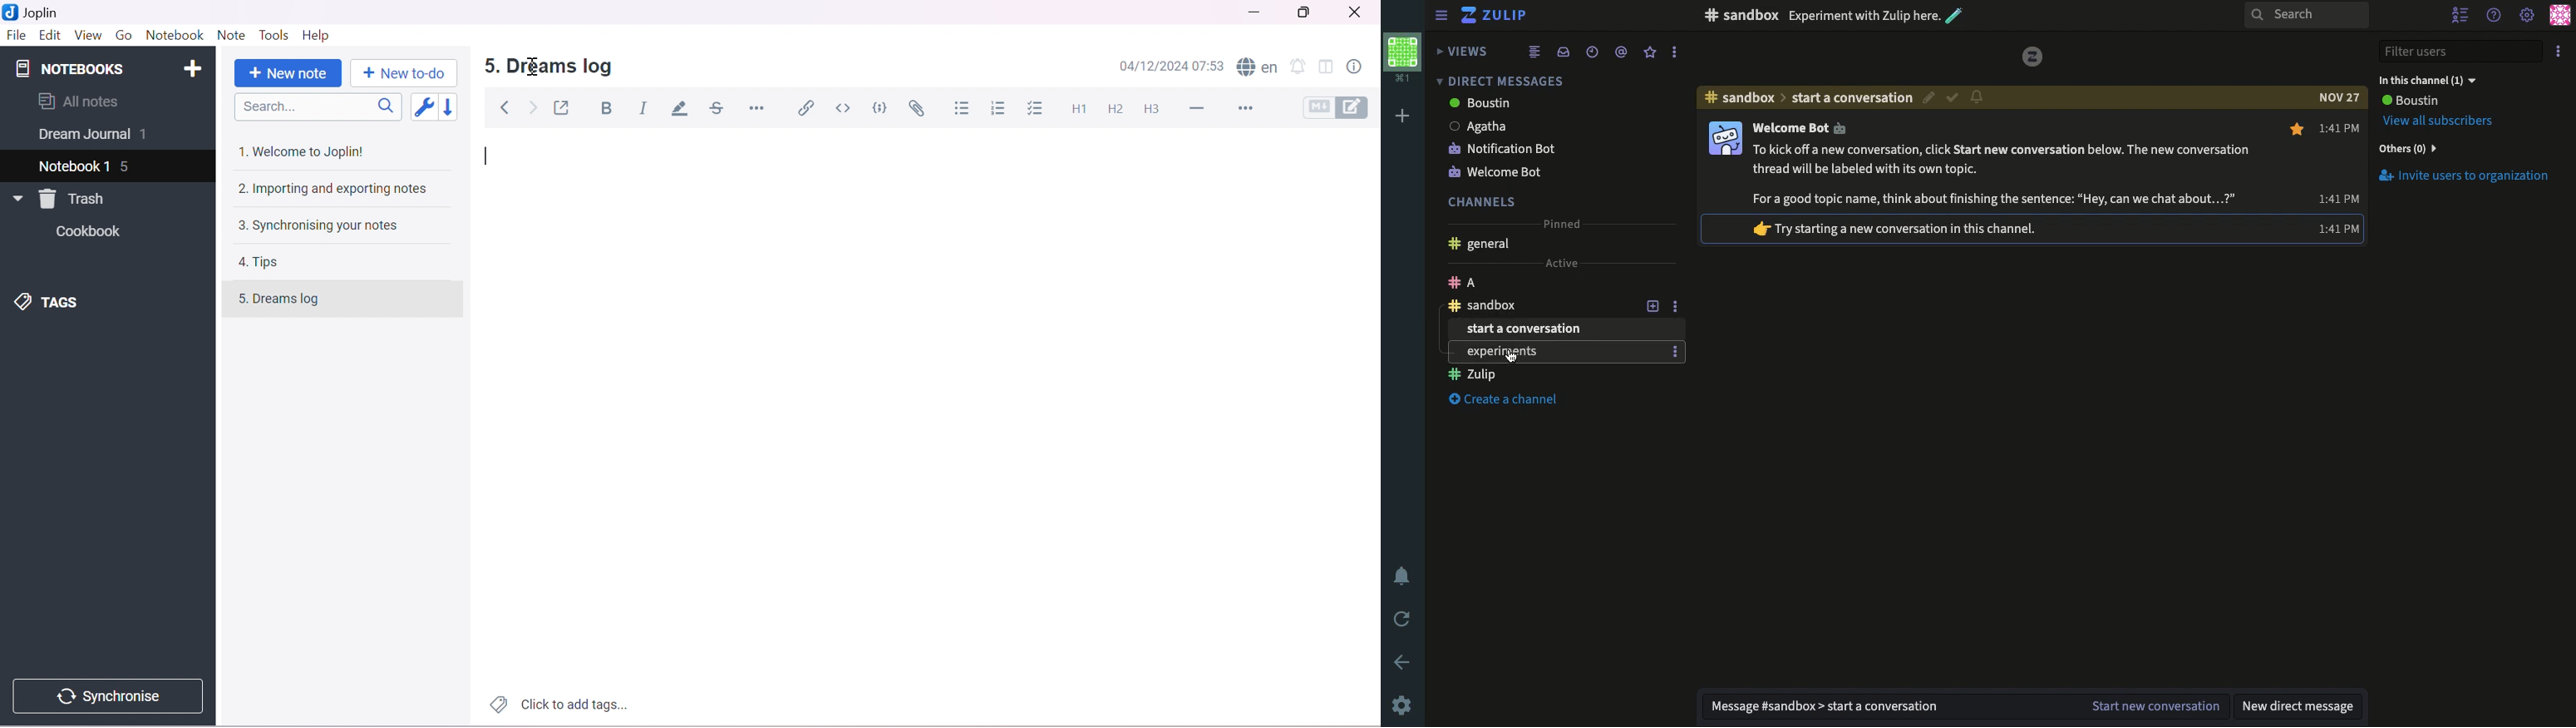  Describe the element at coordinates (1740, 97) in the screenshot. I see `#sandbox` at that location.